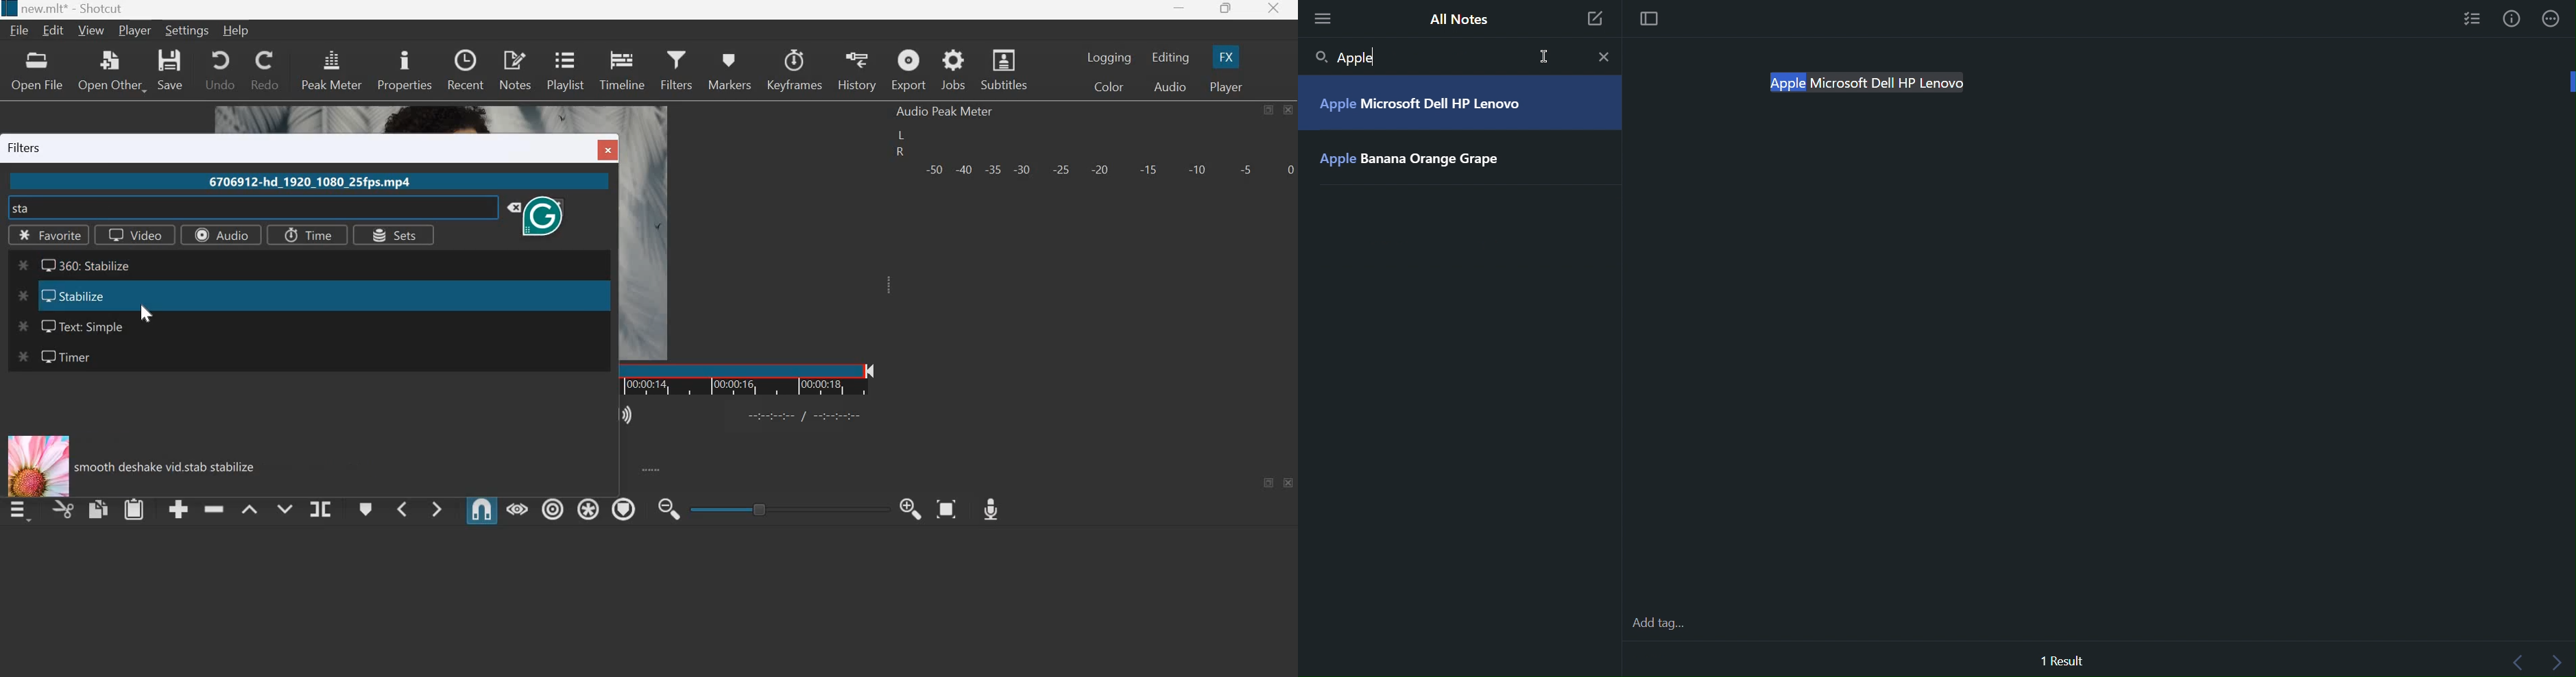  Describe the element at coordinates (266, 70) in the screenshot. I see `Redo` at that location.